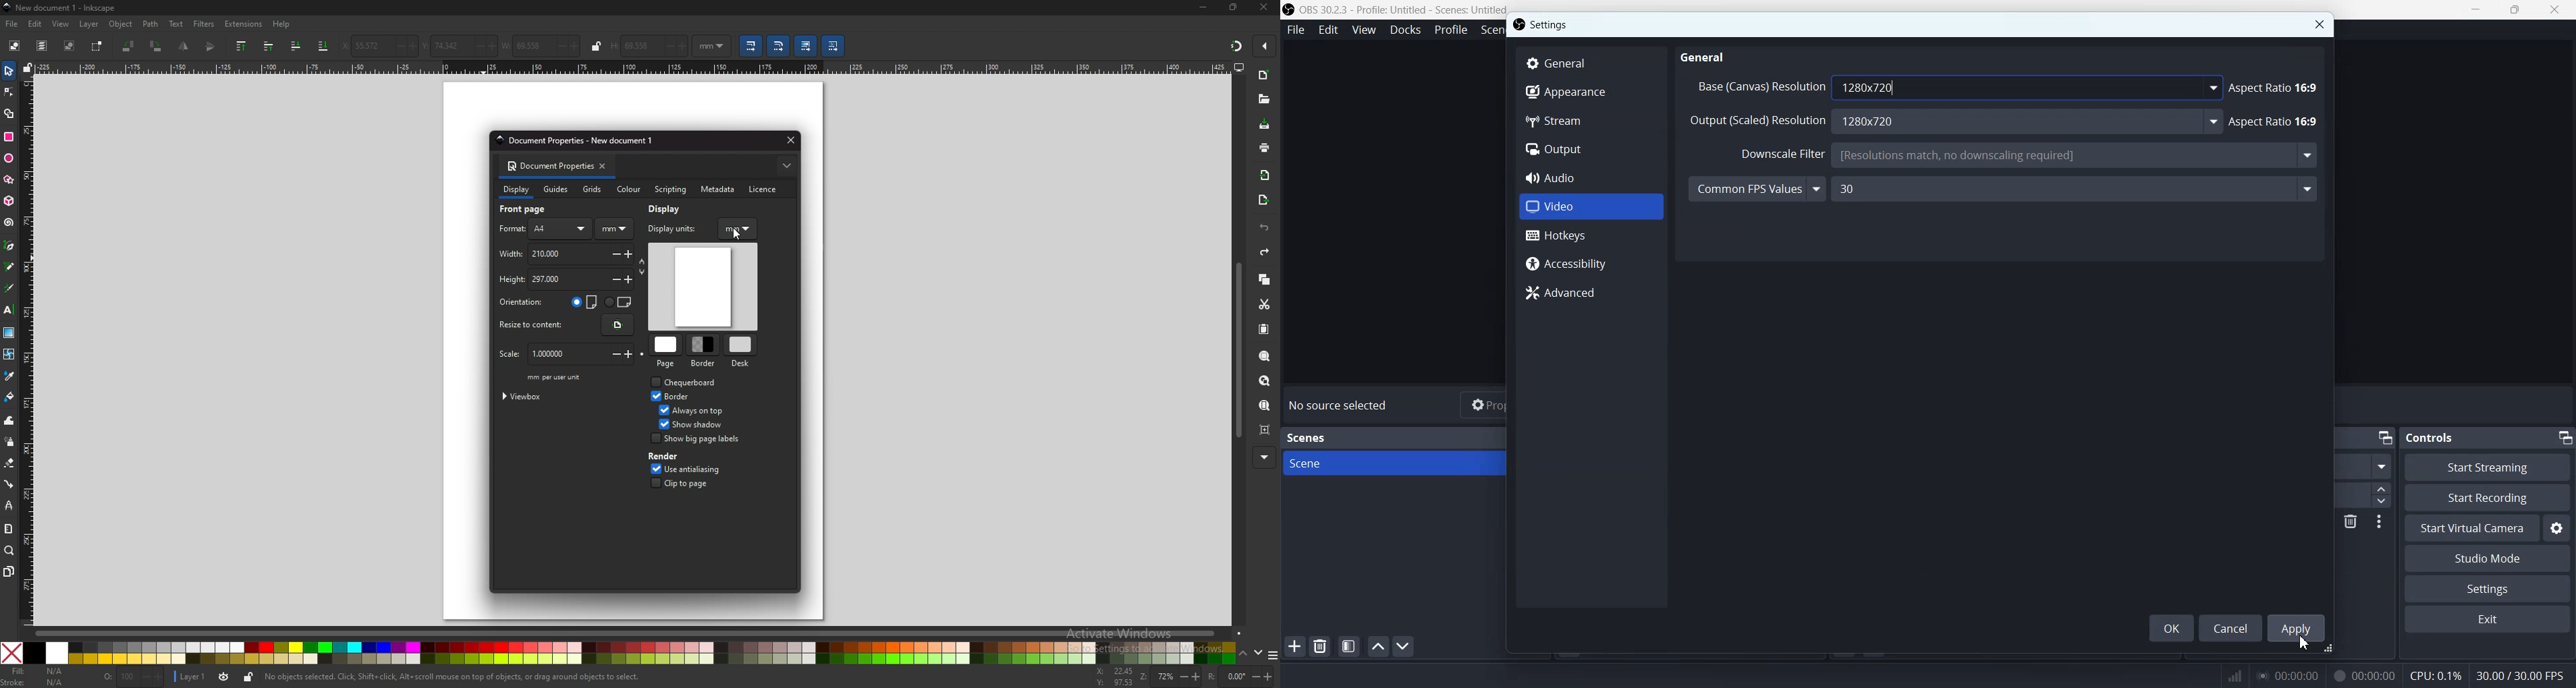  Describe the element at coordinates (184, 46) in the screenshot. I see `flip horizontal` at that location.